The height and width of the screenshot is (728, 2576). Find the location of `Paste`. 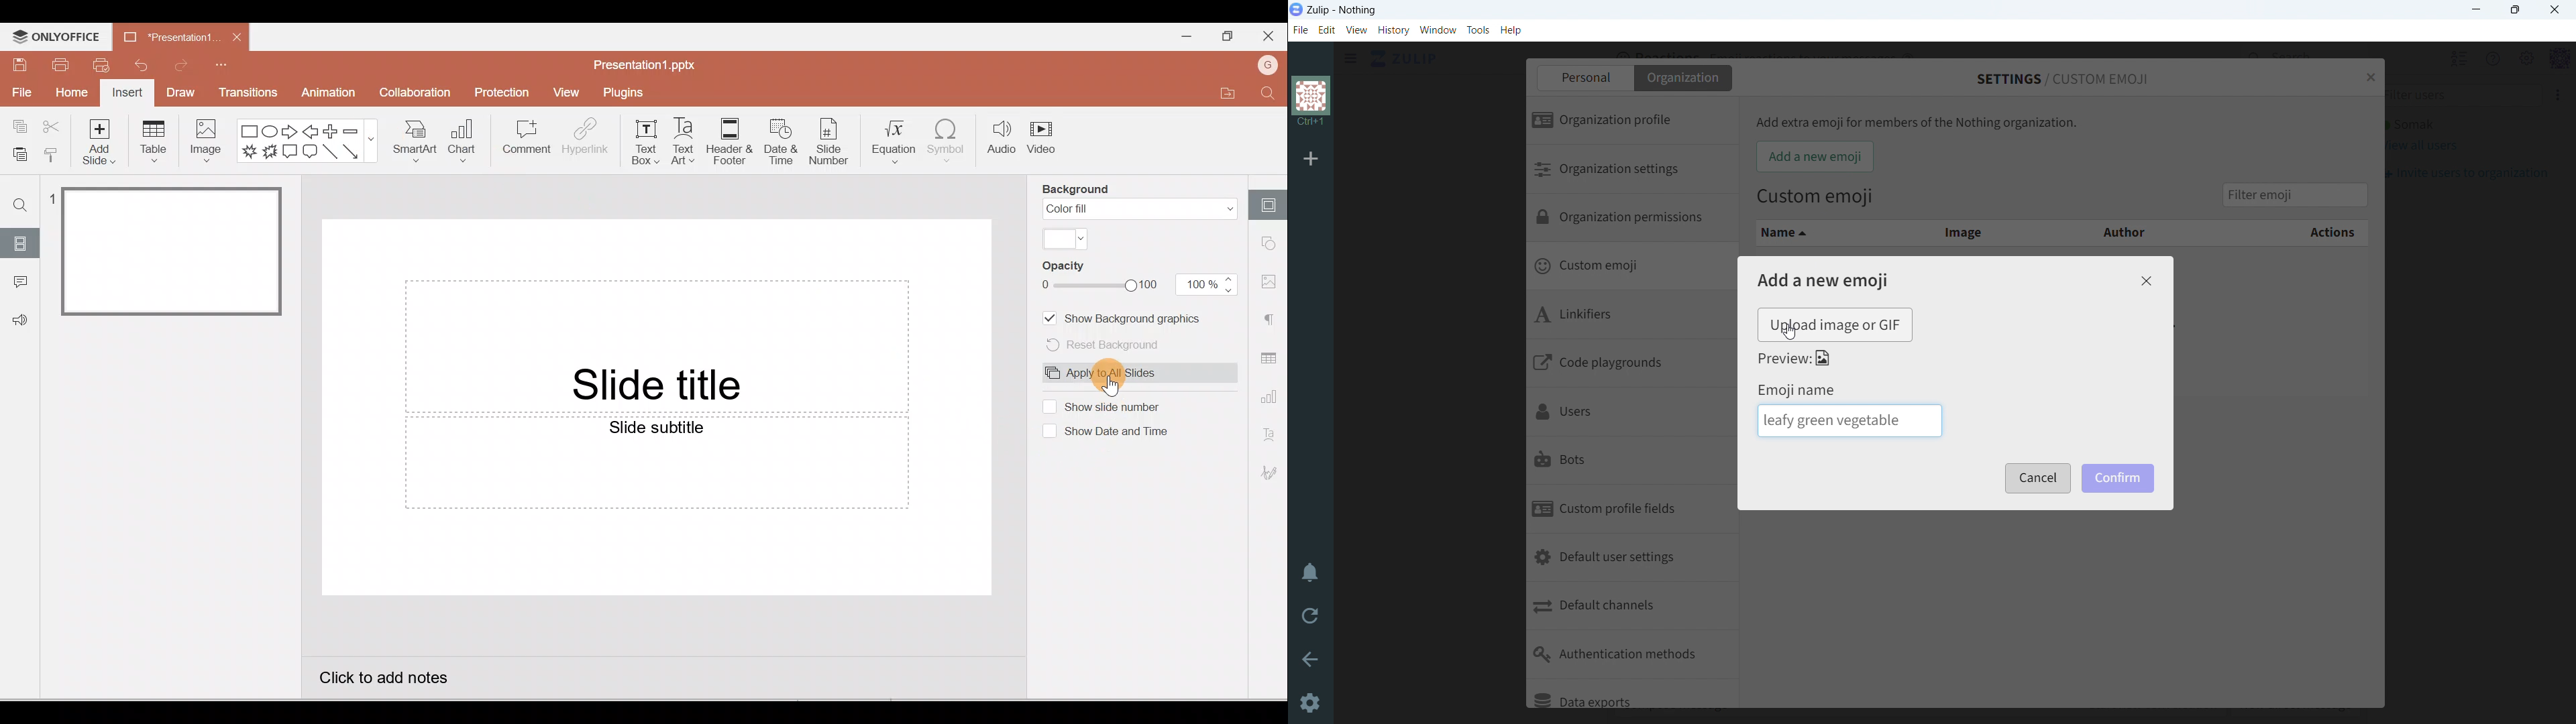

Paste is located at coordinates (16, 152).